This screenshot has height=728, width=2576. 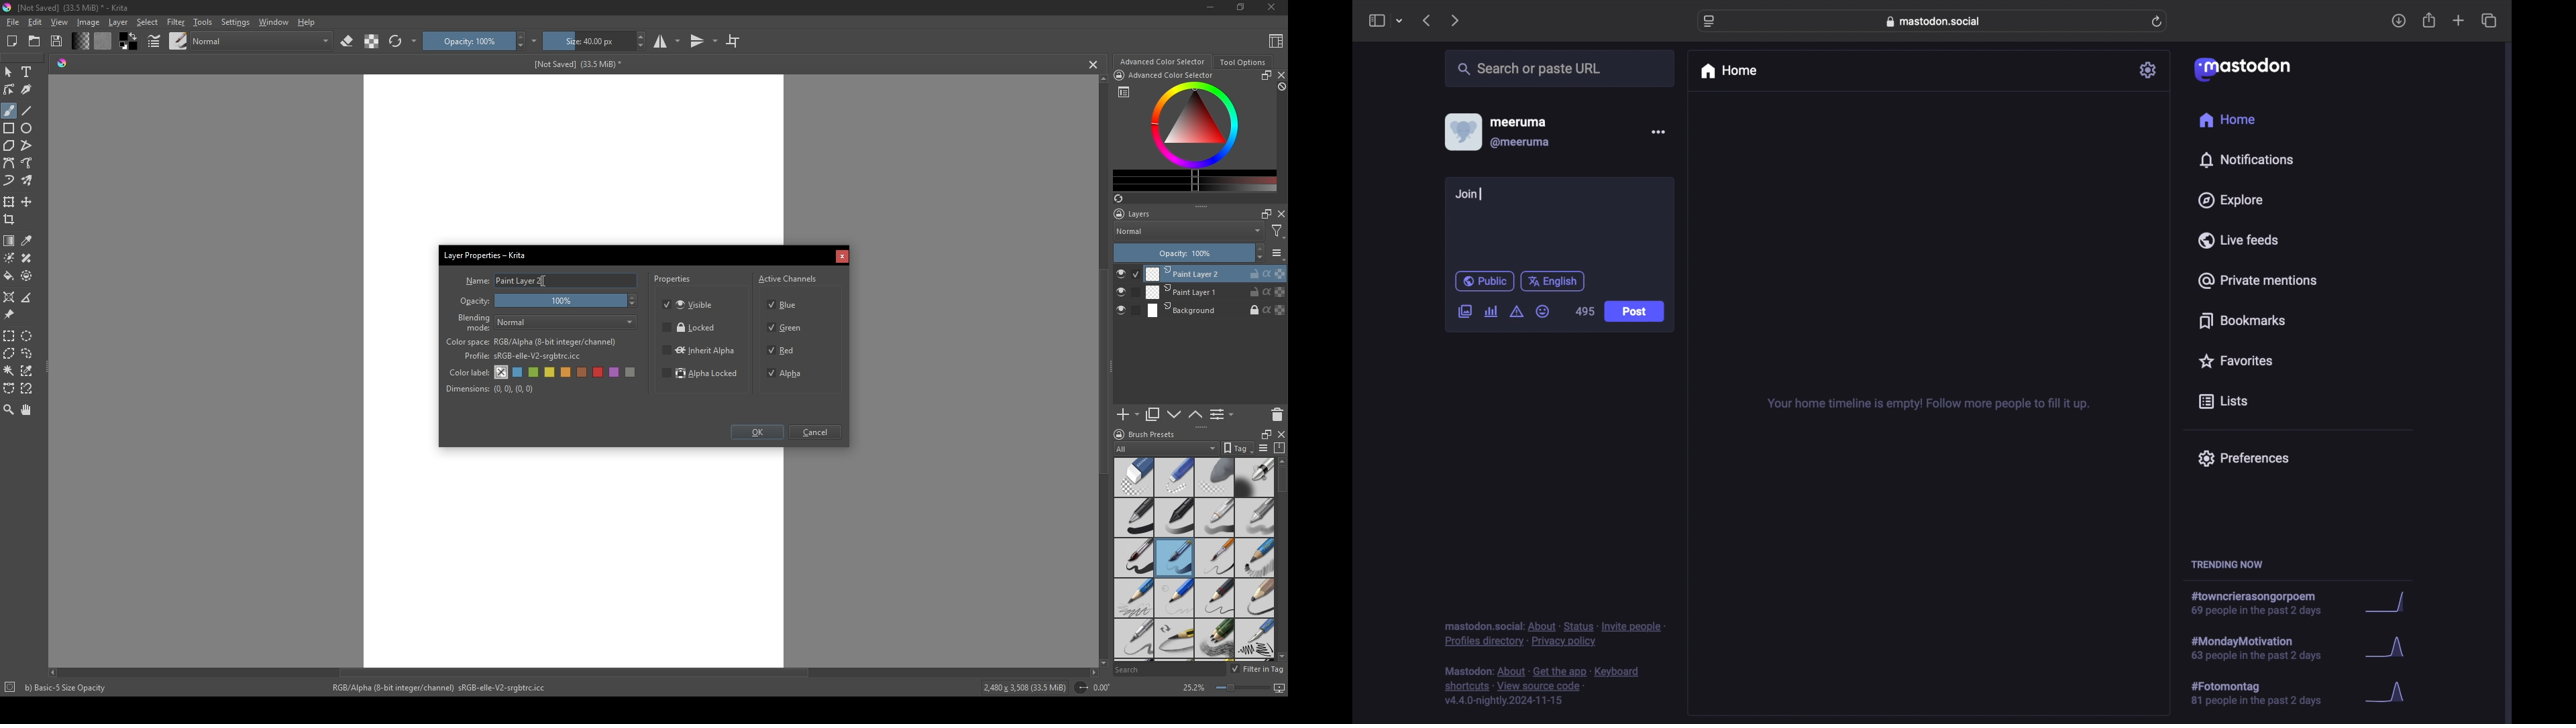 What do you see at coordinates (633, 373) in the screenshot?
I see `grey` at bounding box center [633, 373].